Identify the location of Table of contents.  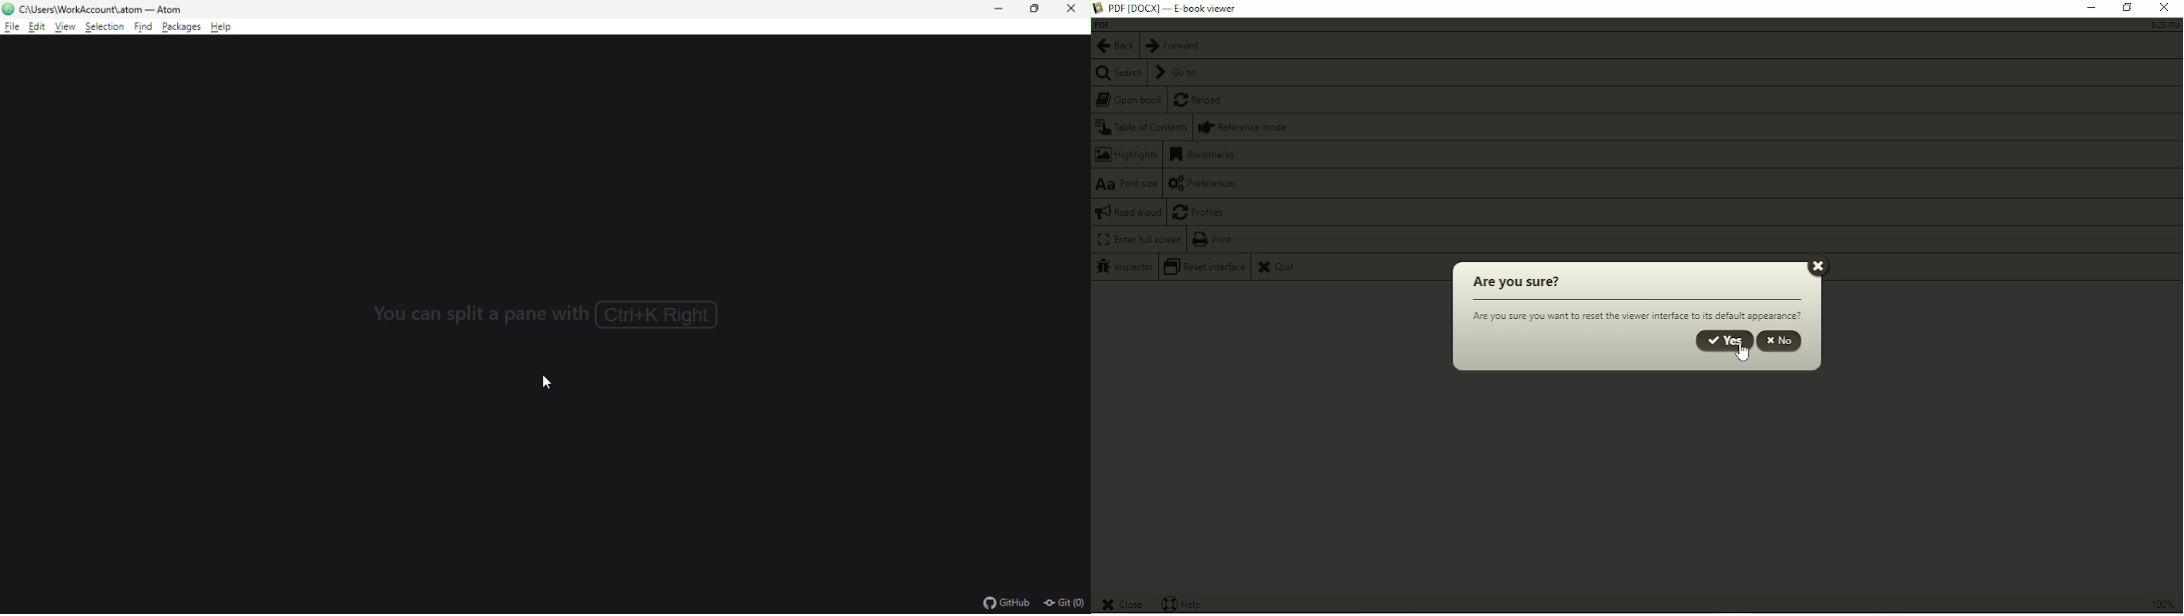
(1141, 127).